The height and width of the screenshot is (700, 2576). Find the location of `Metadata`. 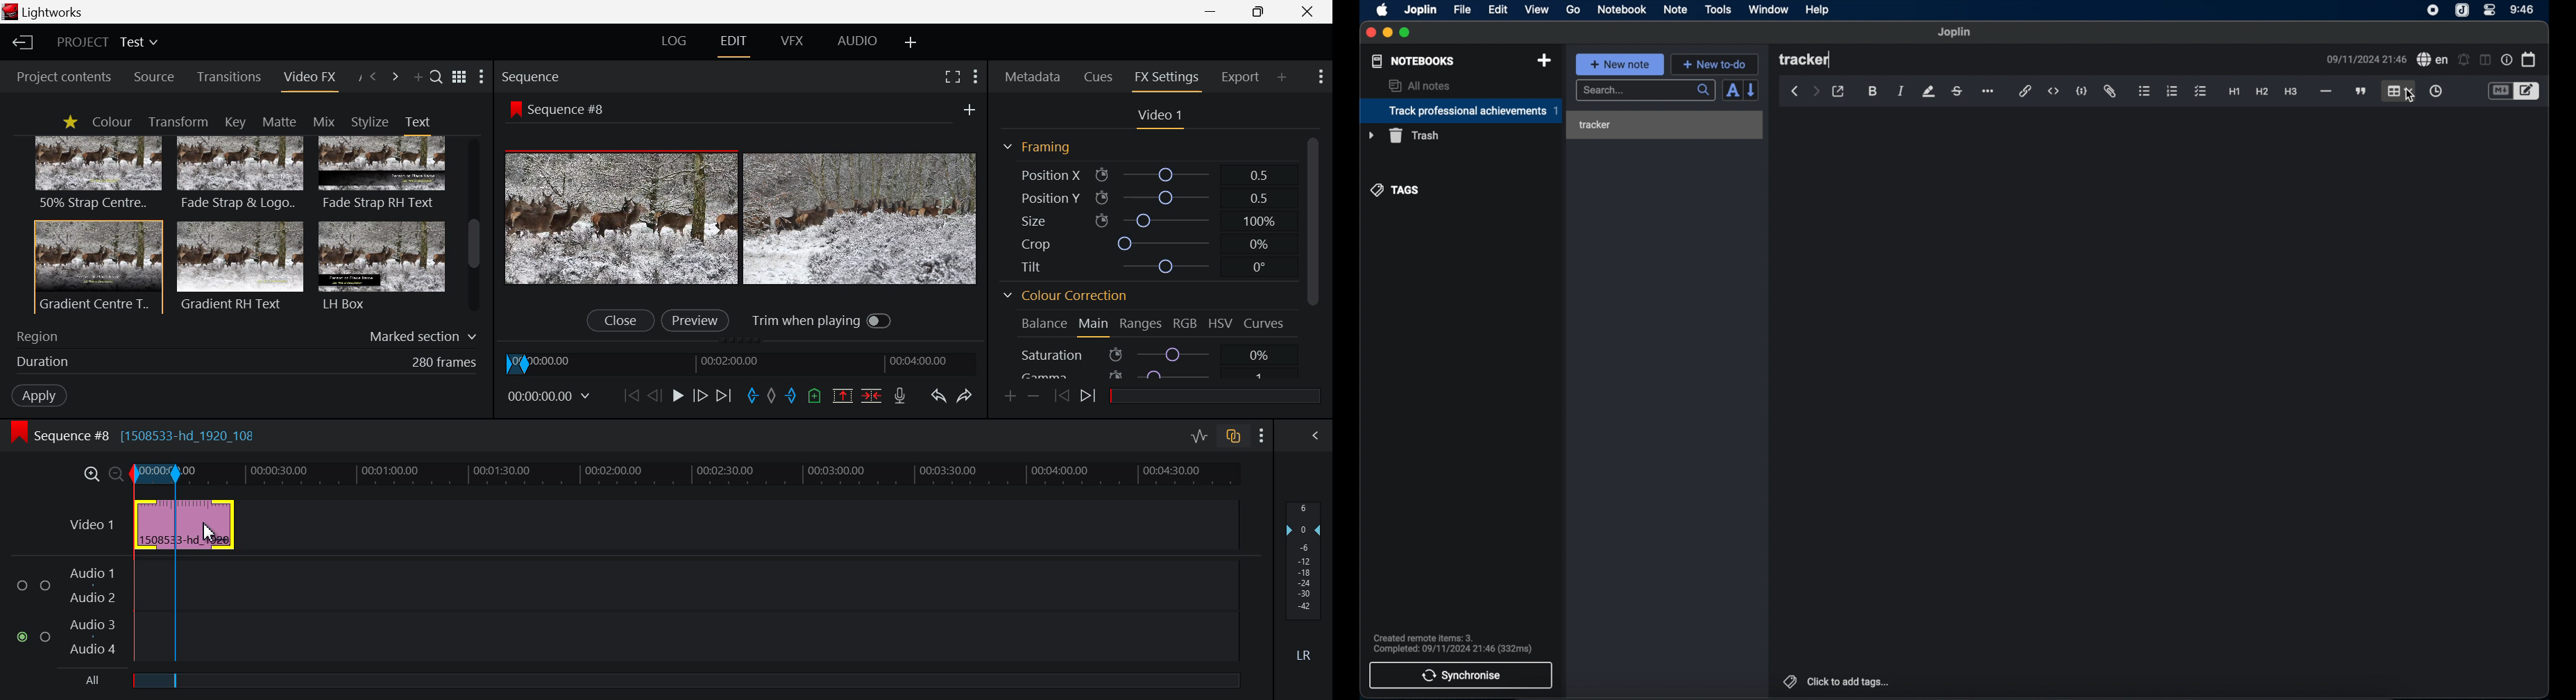

Metadata is located at coordinates (1034, 74).